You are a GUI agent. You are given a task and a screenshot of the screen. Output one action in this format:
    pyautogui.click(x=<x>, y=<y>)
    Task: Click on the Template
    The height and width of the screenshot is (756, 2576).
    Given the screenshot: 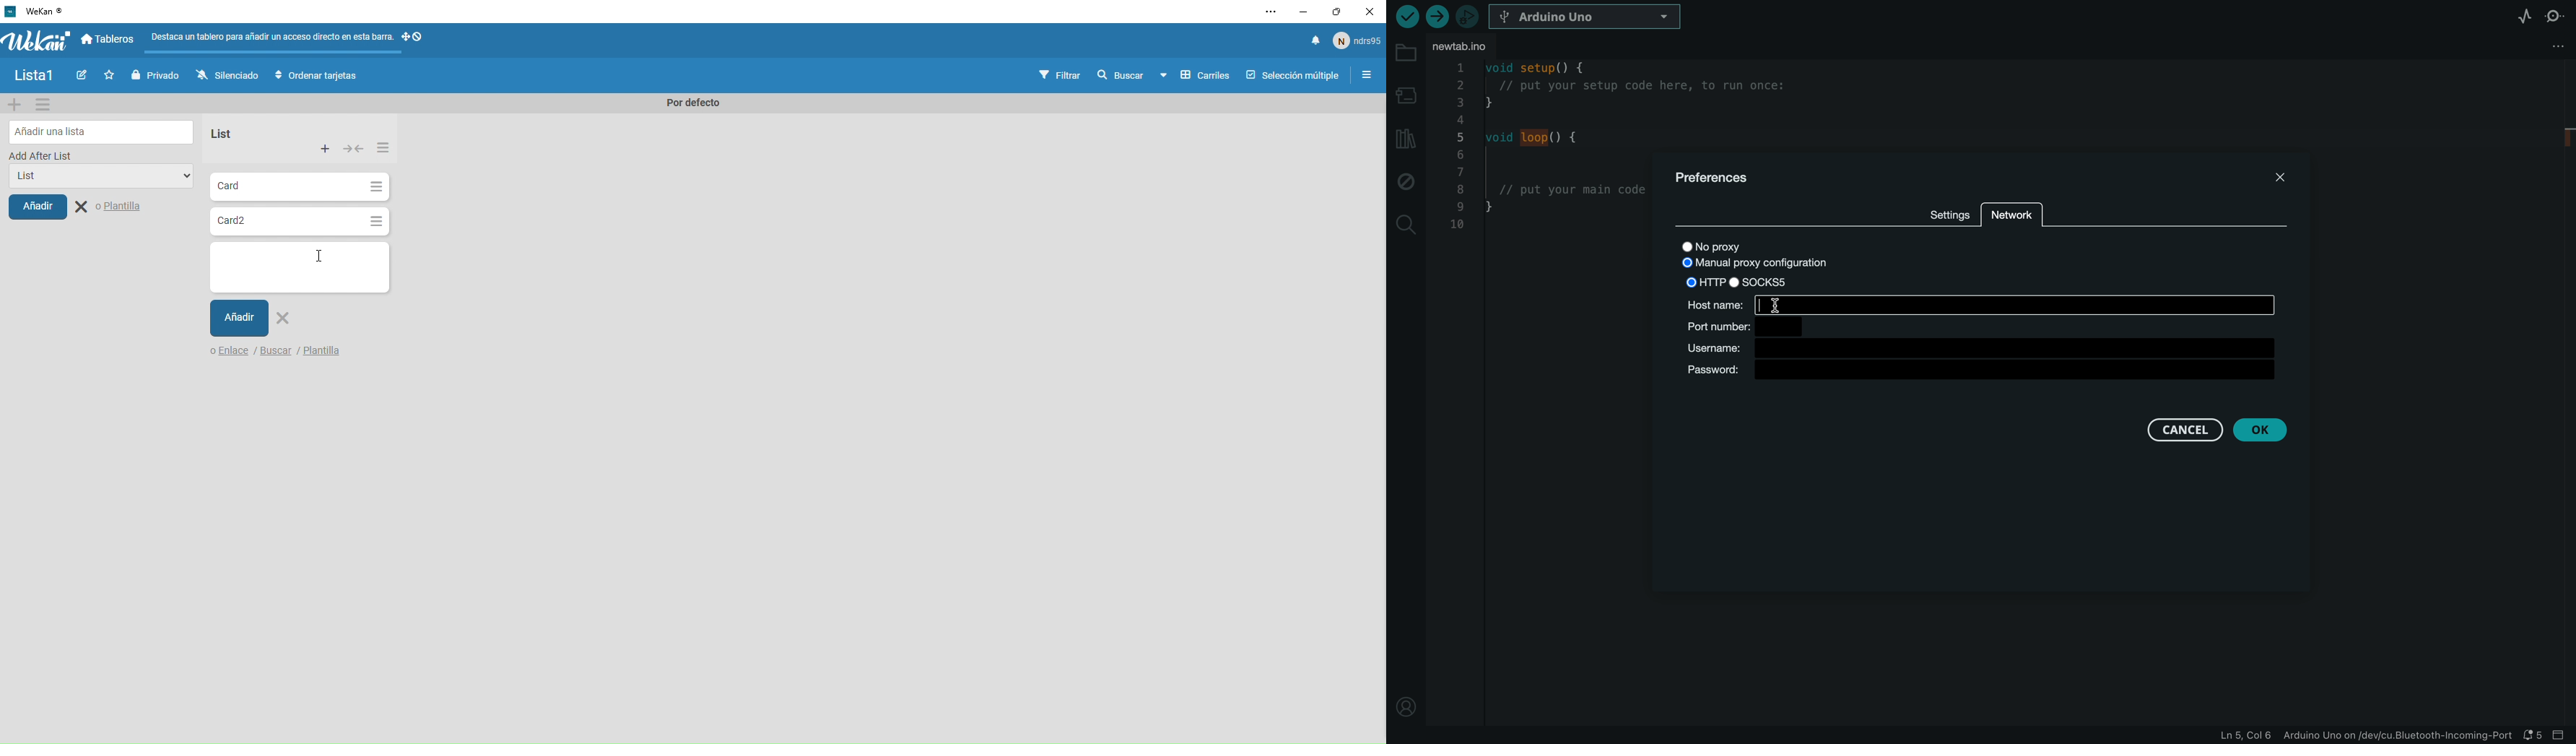 What is the action you would take?
    pyautogui.click(x=334, y=349)
    